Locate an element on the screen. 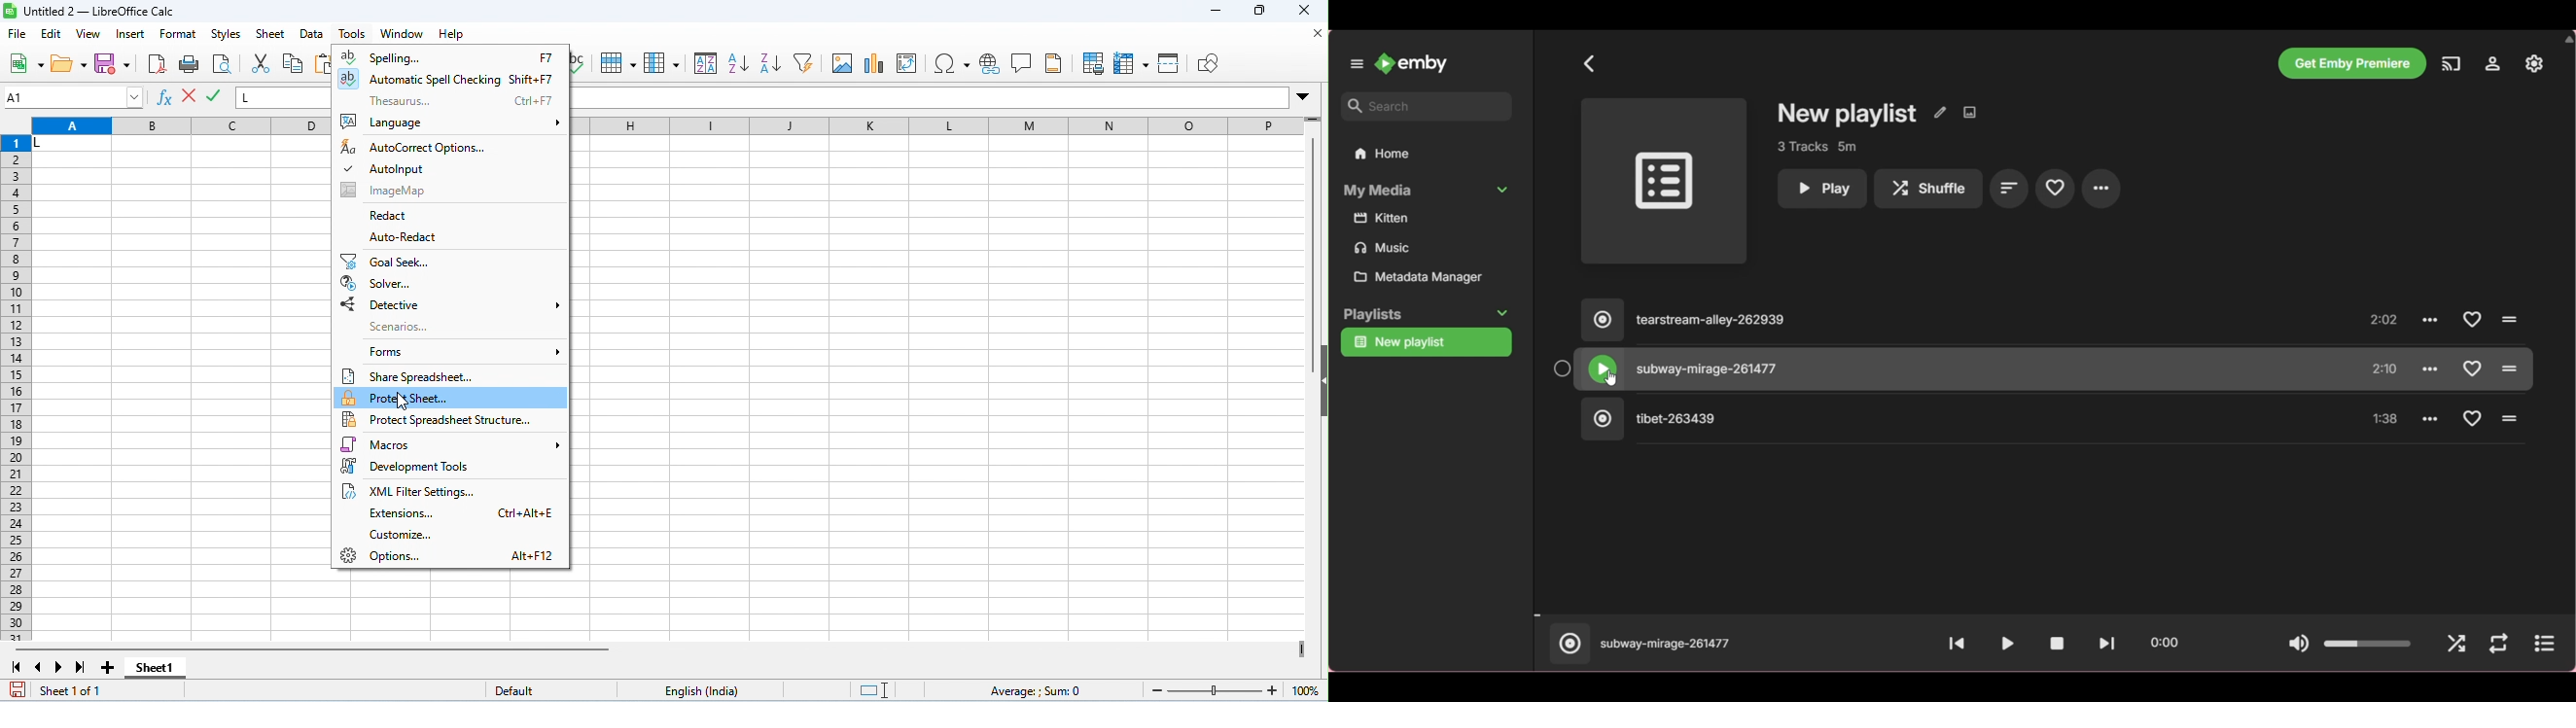 The width and height of the screenshot is (2576, 728). Multi-select is located at coordinates (1561, 369).